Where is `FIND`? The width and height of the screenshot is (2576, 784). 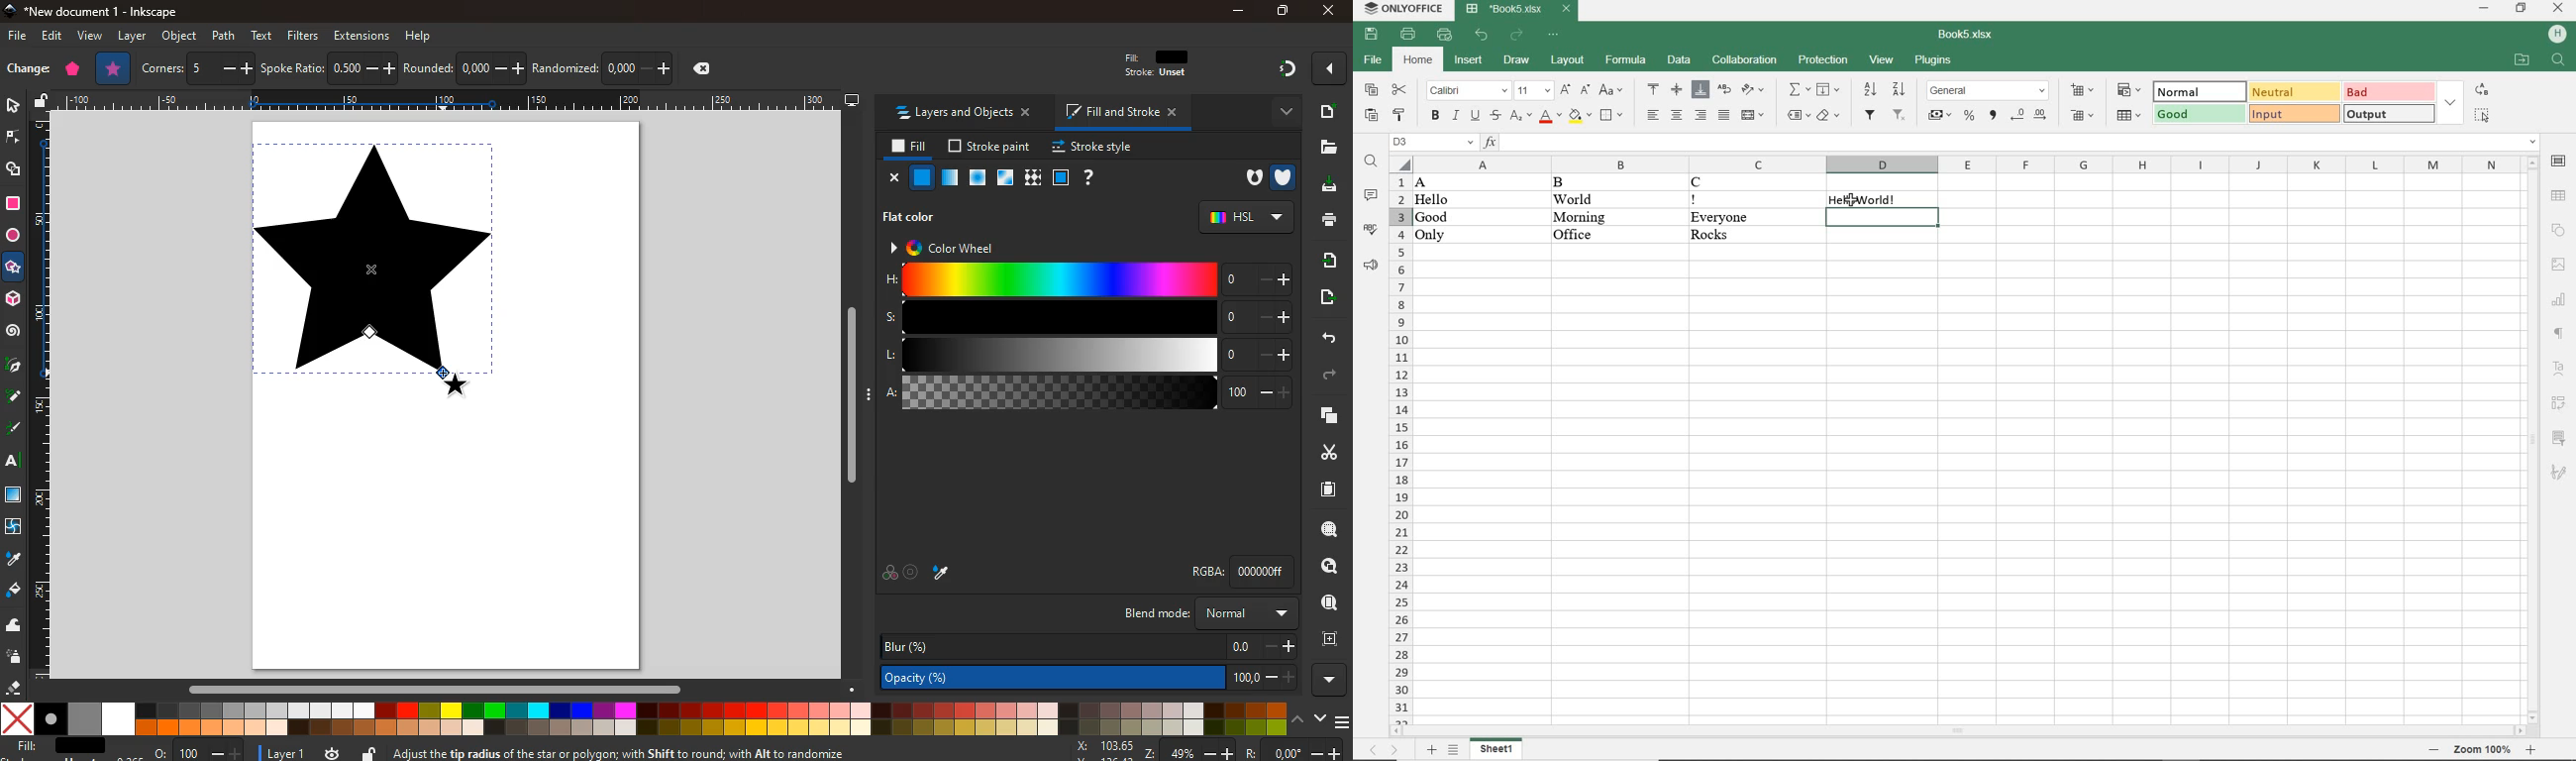
FIND is located at coordinates (2558, 60).